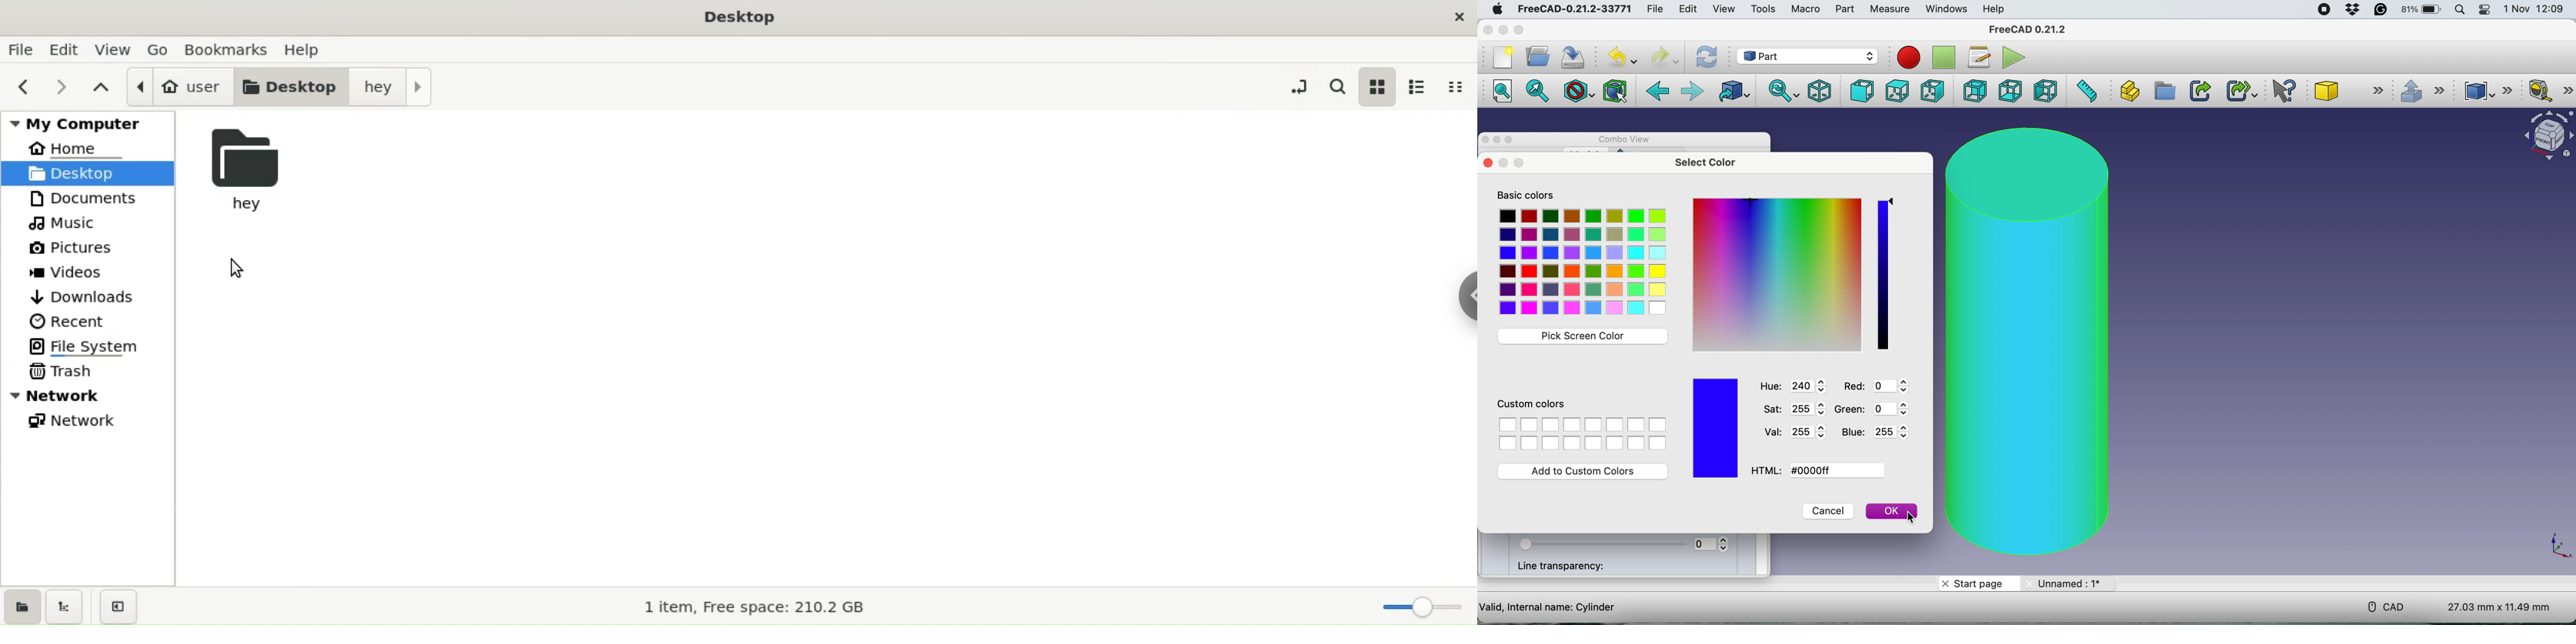  What do you see at coordinates (1736, 92) in the screenshot?
I see `go to linked object` at bounding box center [1736, 92].